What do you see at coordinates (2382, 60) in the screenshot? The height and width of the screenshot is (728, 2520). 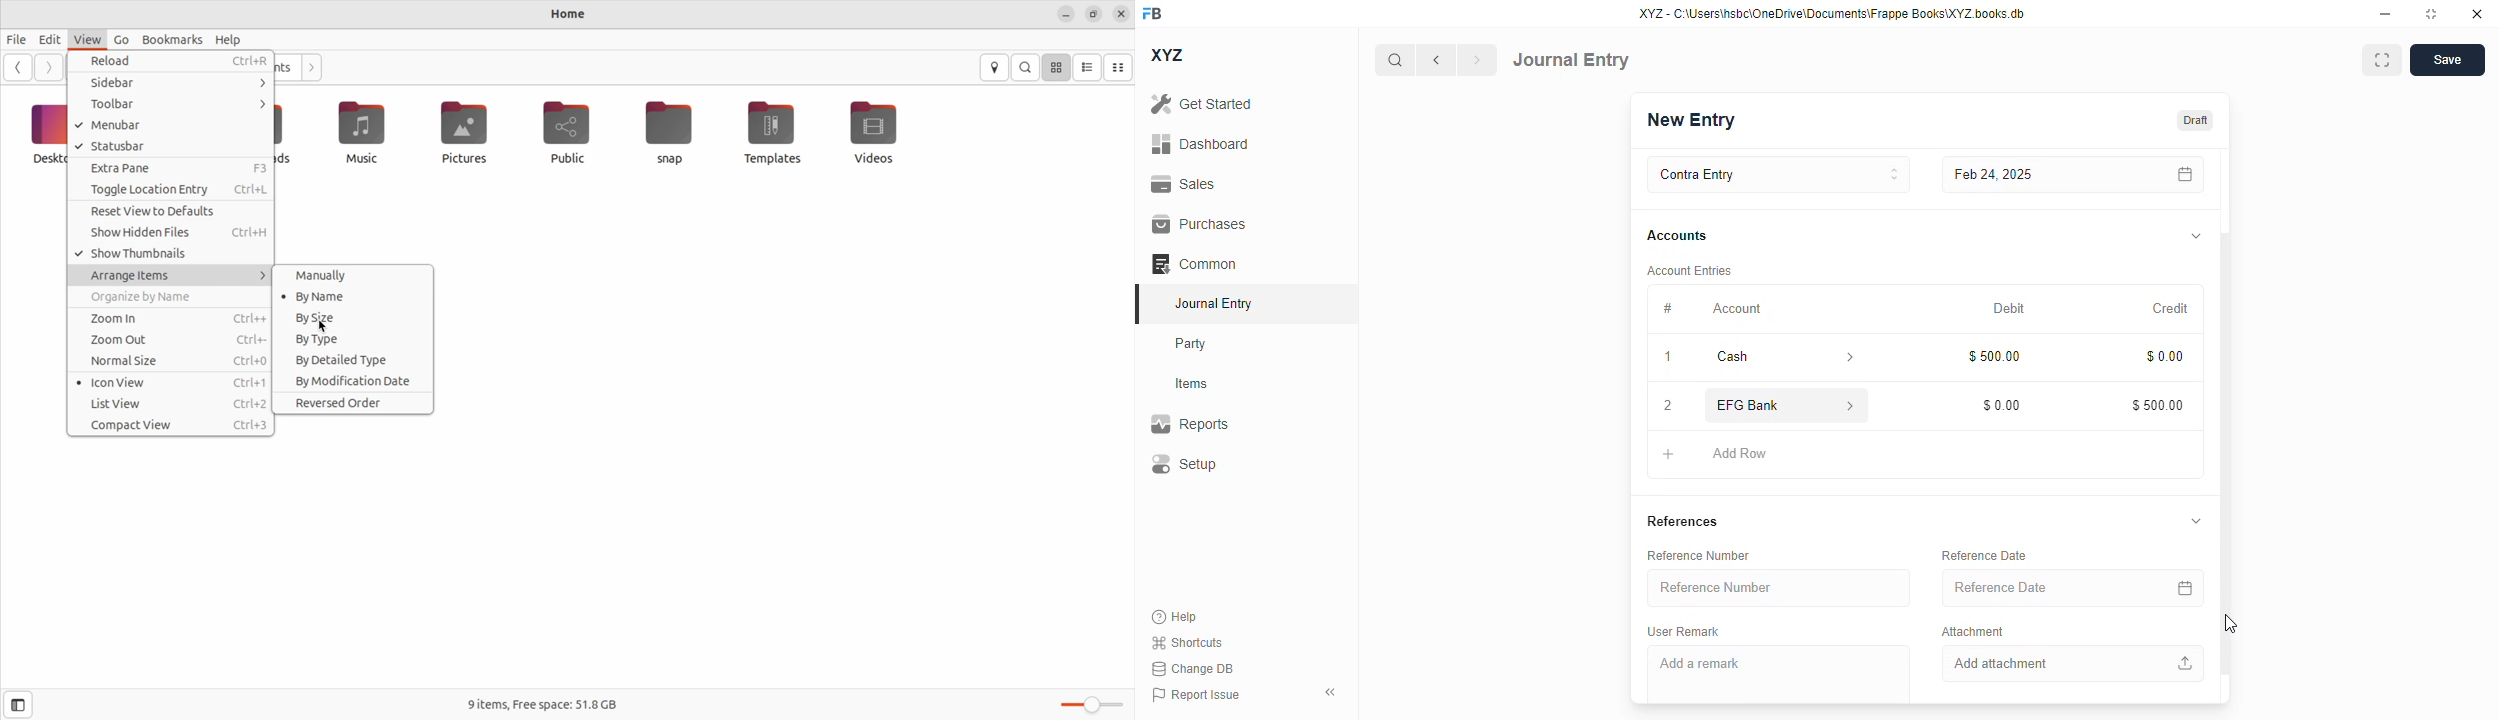 I see `maximise window` at bounding box center [2382, 60].